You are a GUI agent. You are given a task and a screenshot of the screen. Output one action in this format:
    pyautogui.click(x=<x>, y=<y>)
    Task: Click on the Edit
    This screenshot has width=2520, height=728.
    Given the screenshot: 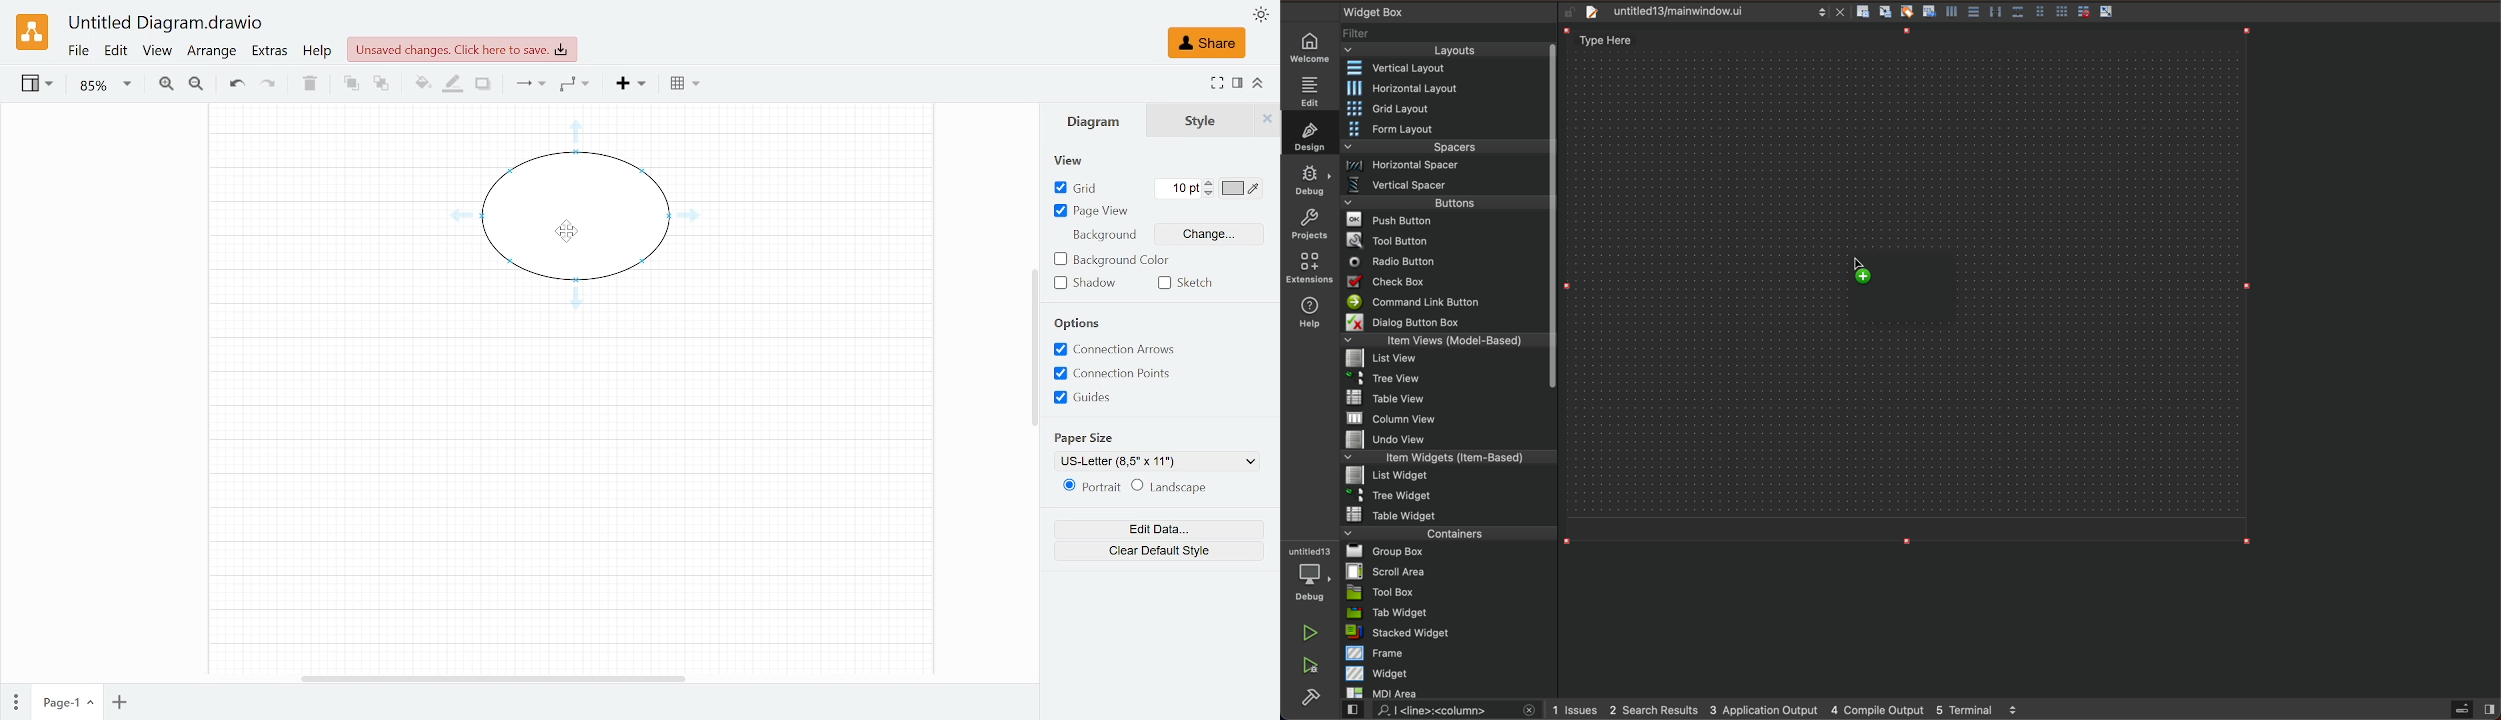 What is the action you would take?
    pyautogui.click(x=115, y=51)
    